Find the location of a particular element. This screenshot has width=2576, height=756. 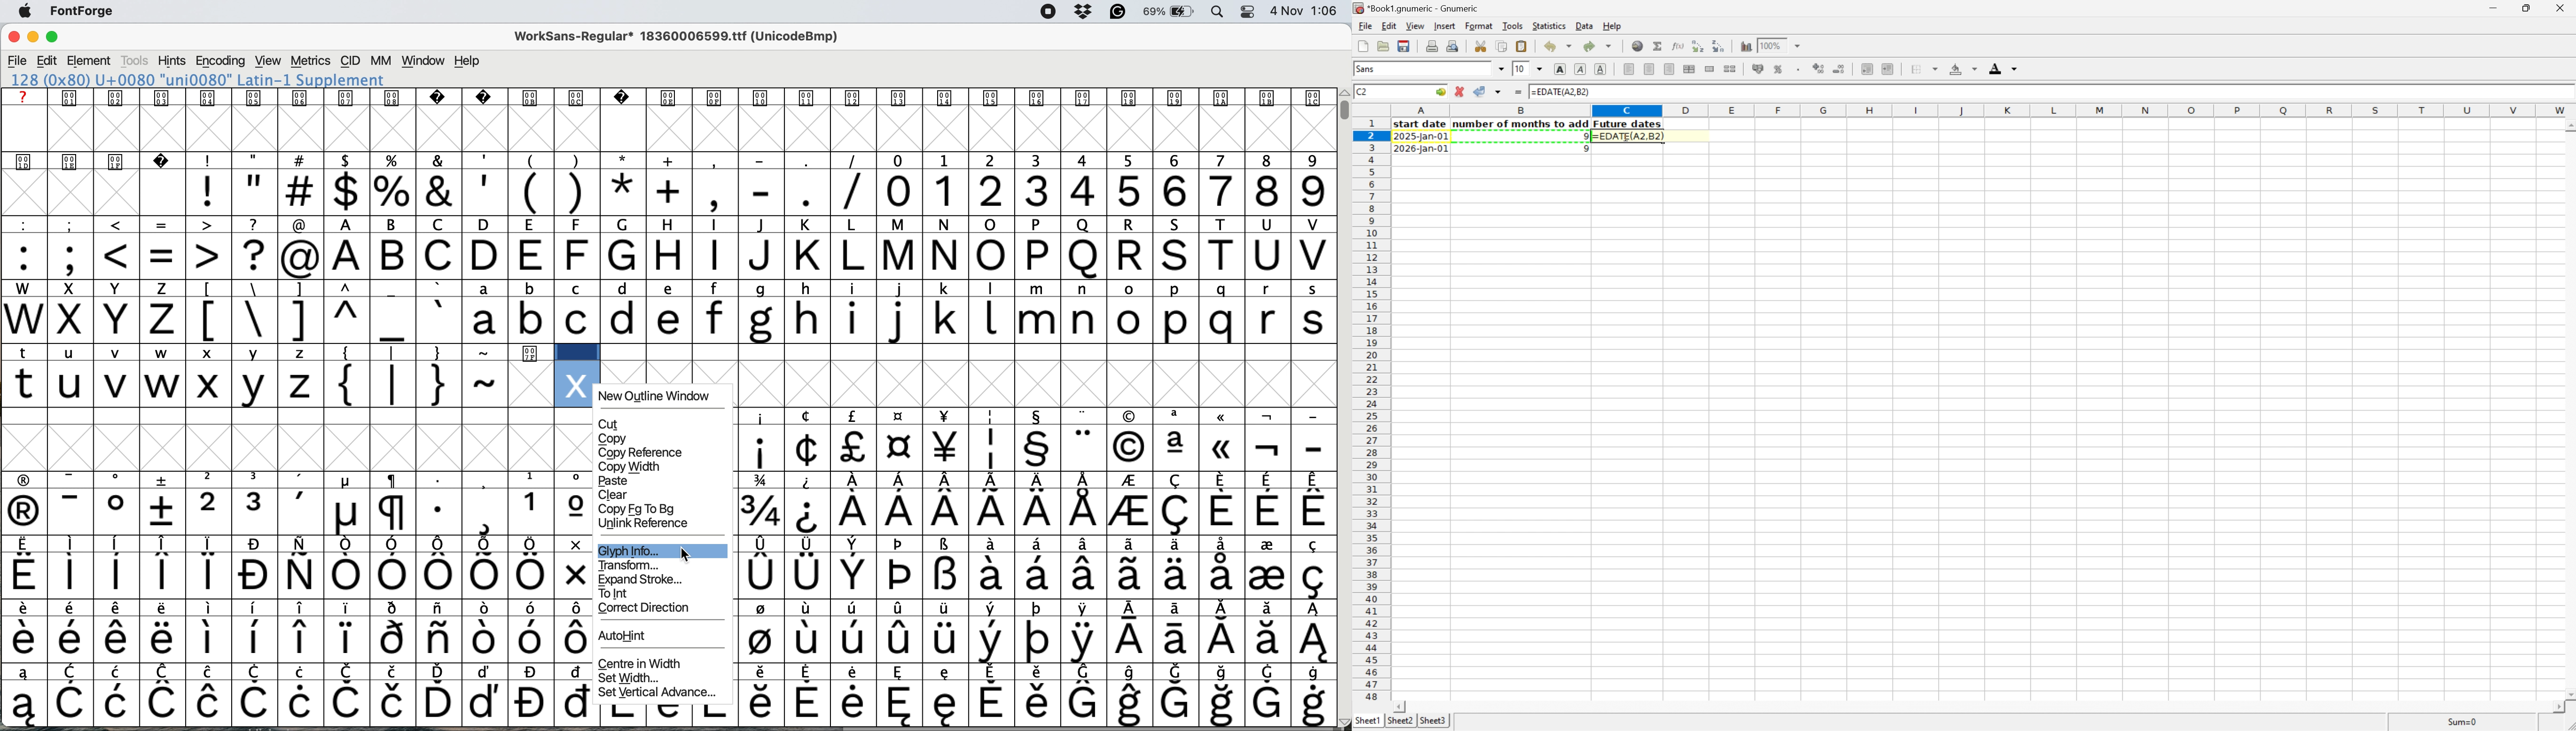

Sort the selected region in descending order based on the first column selected is located at coordinates (1720, 45).